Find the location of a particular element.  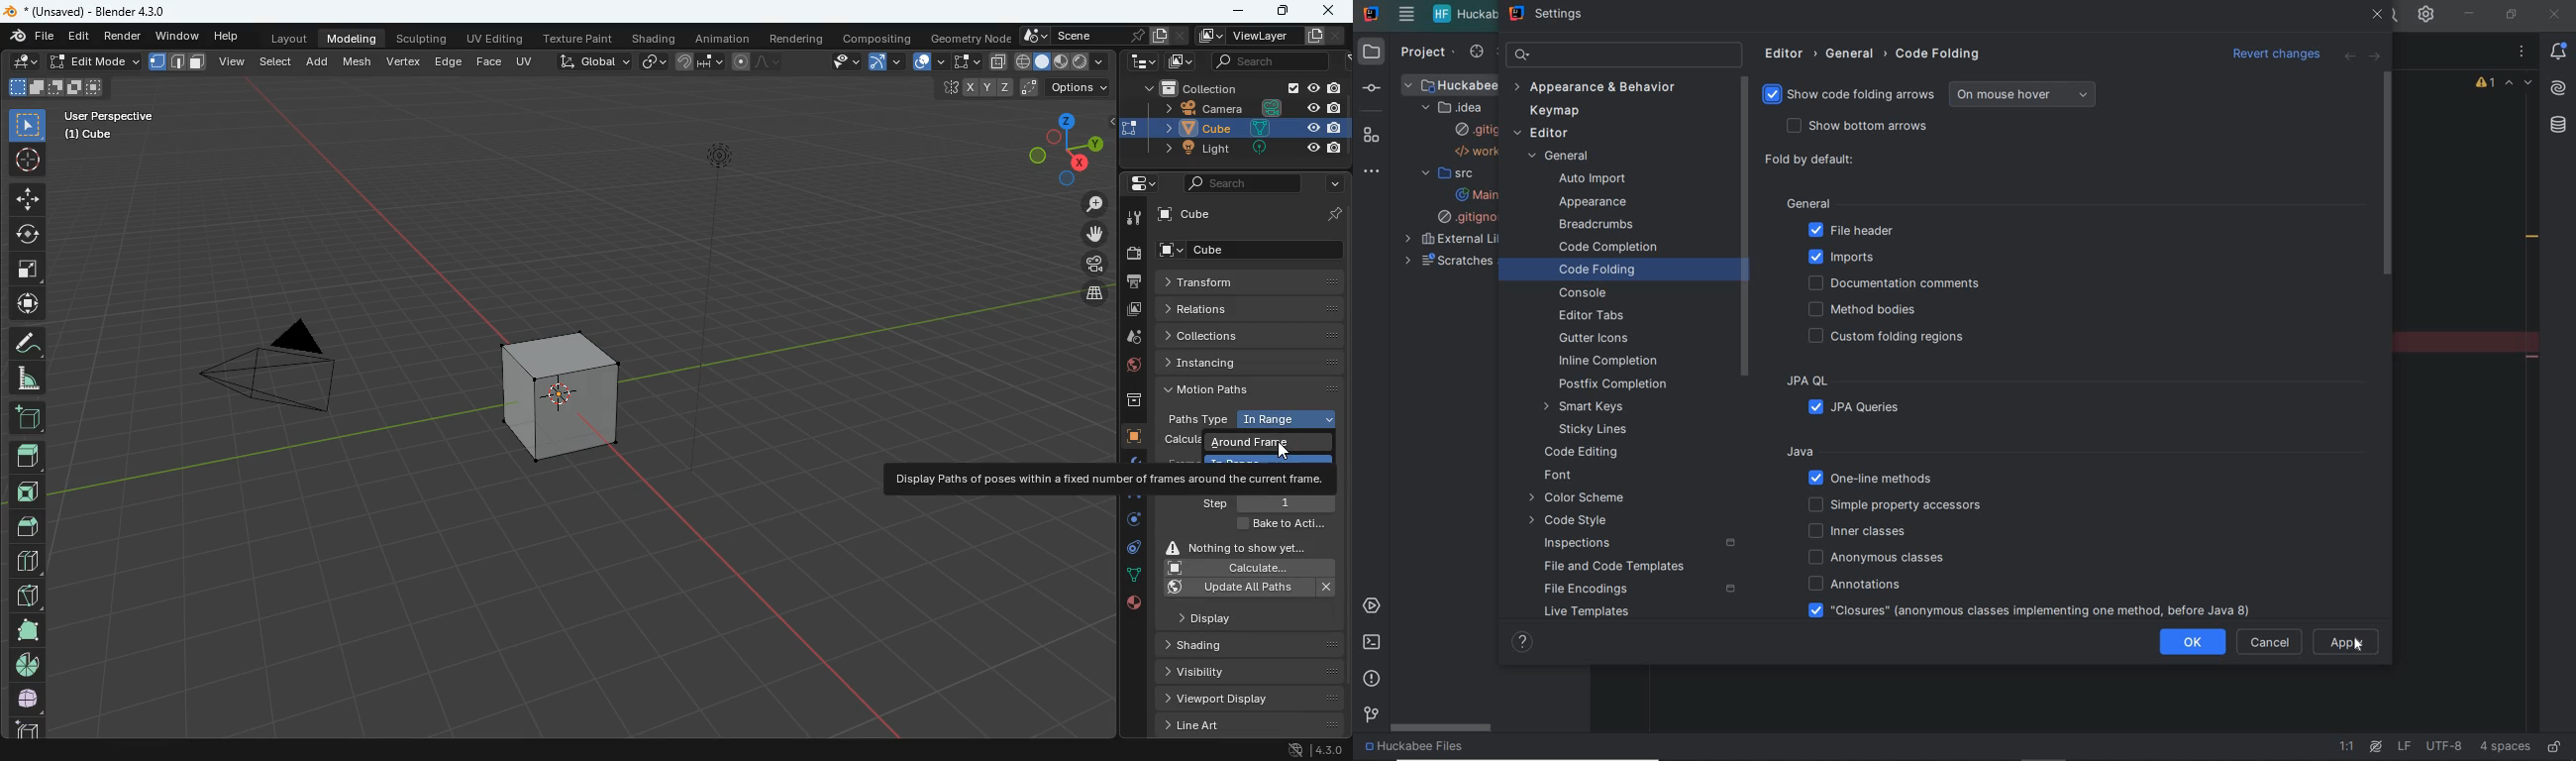

pie is located at coordinates (26, 664).